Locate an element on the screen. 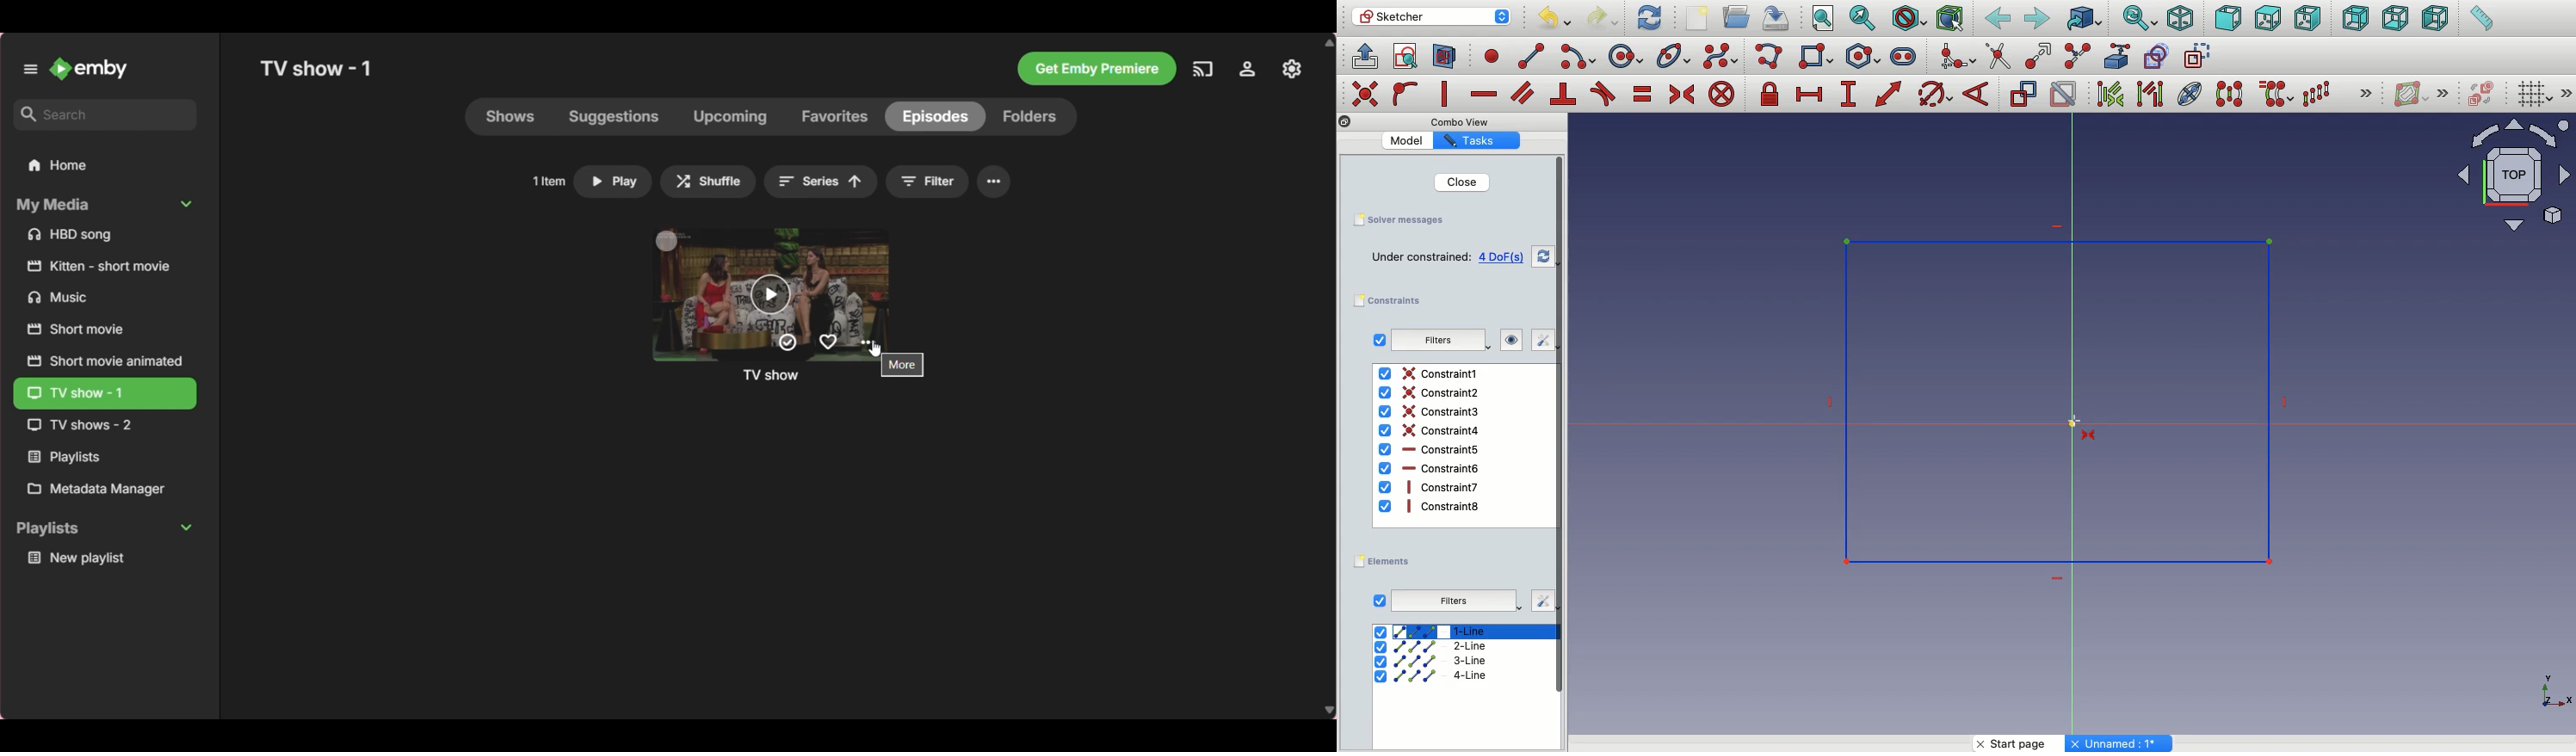 The image size is (2576, 756). Symmetry is located at coordinates (2228, 94).